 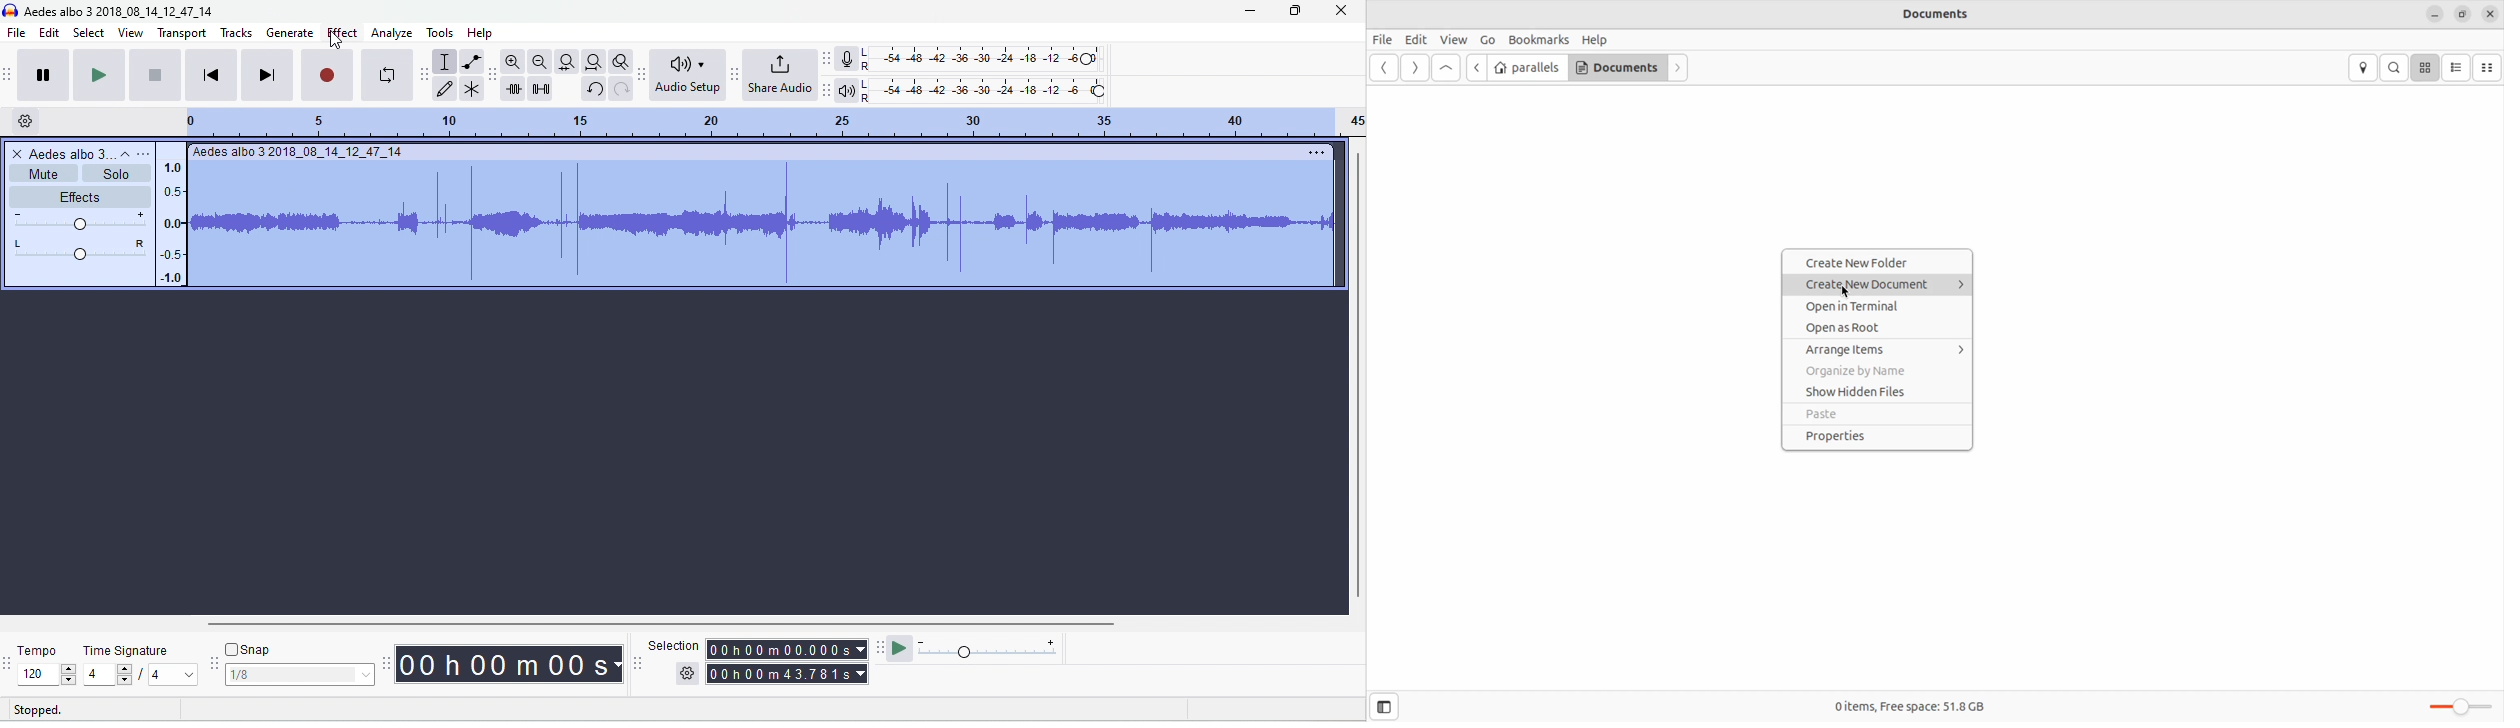 I want to click on tempo toolbar, so click(x=9, y=662).